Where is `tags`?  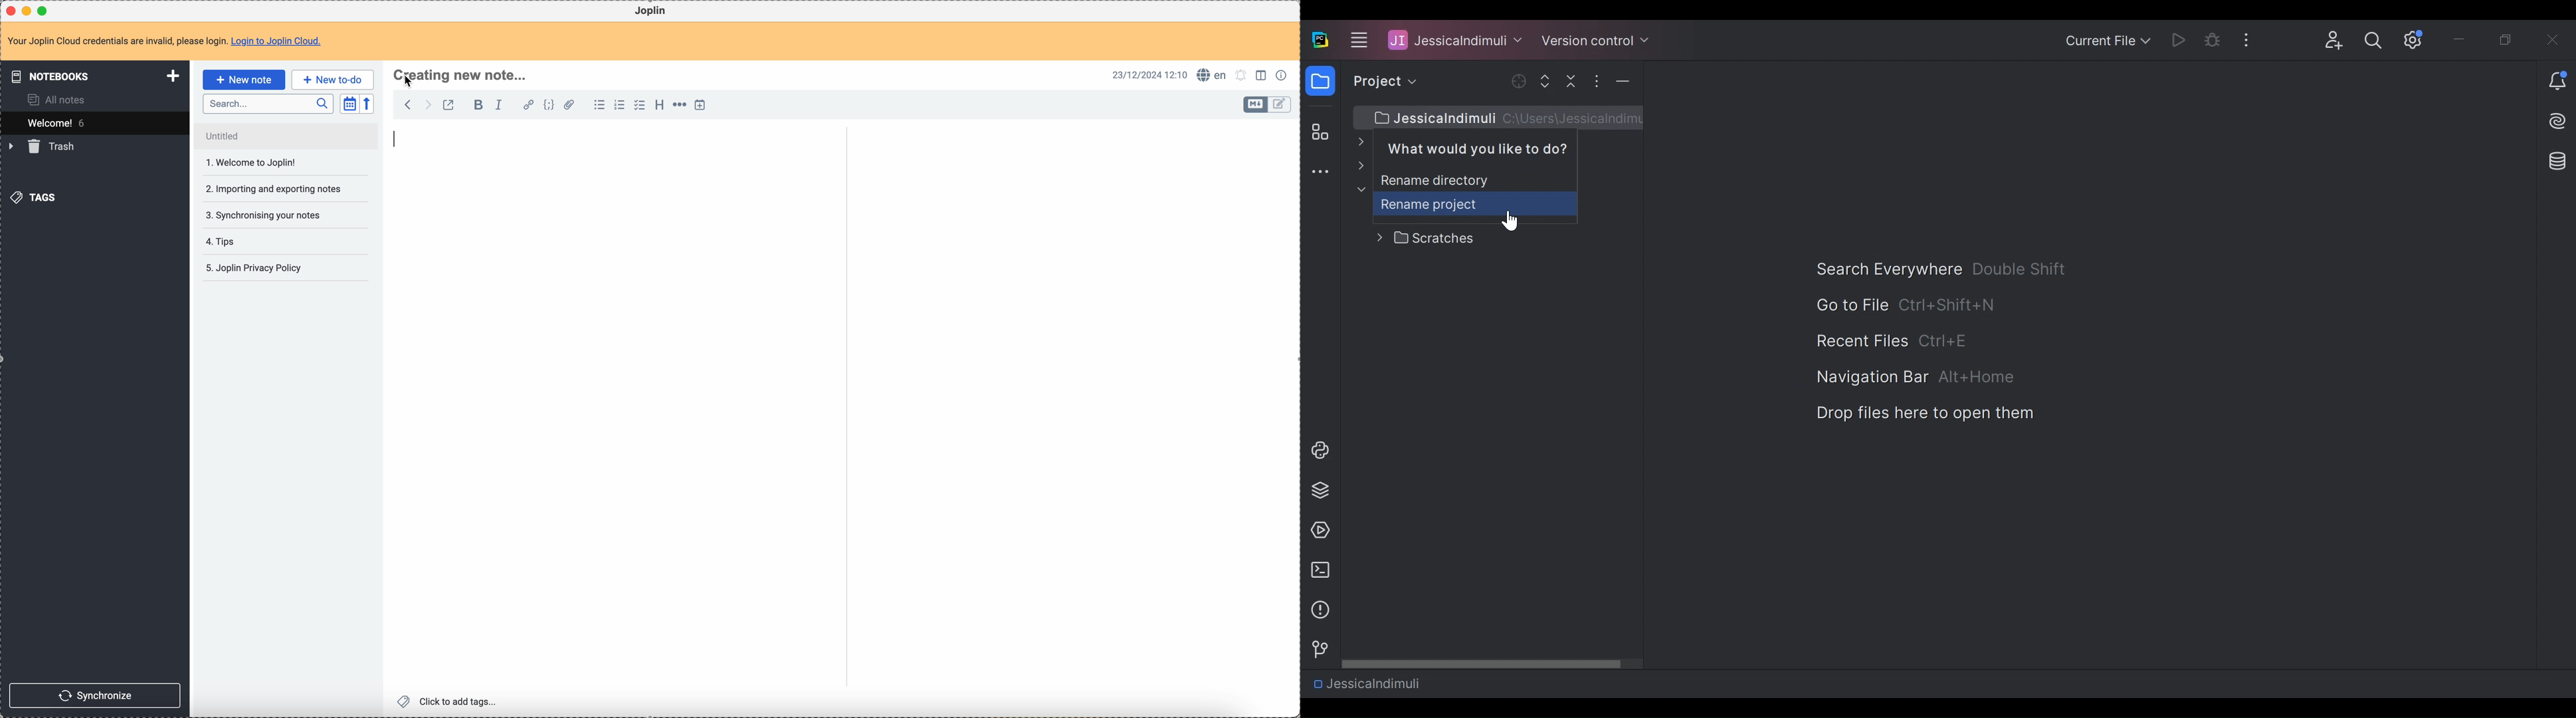
tags is located at coordinates (37, 197).